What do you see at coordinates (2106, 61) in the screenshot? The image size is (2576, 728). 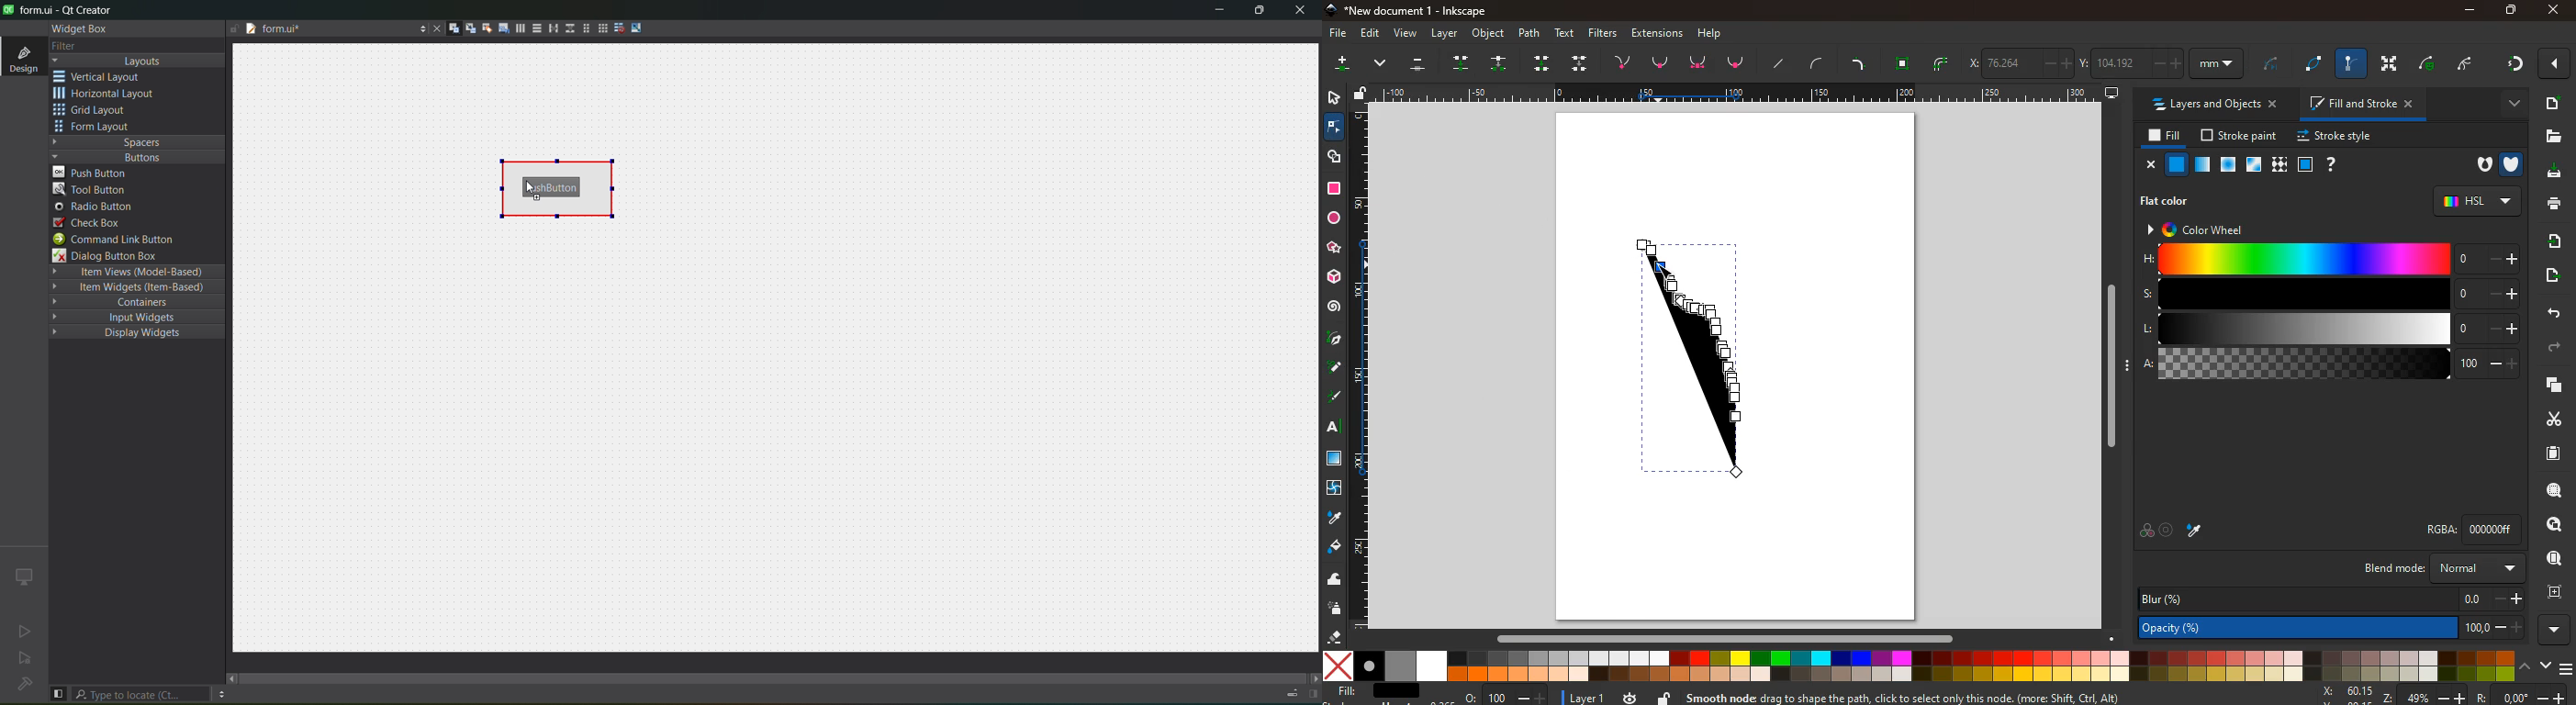 I see `coordinates` at bounding box center [2106, 61].